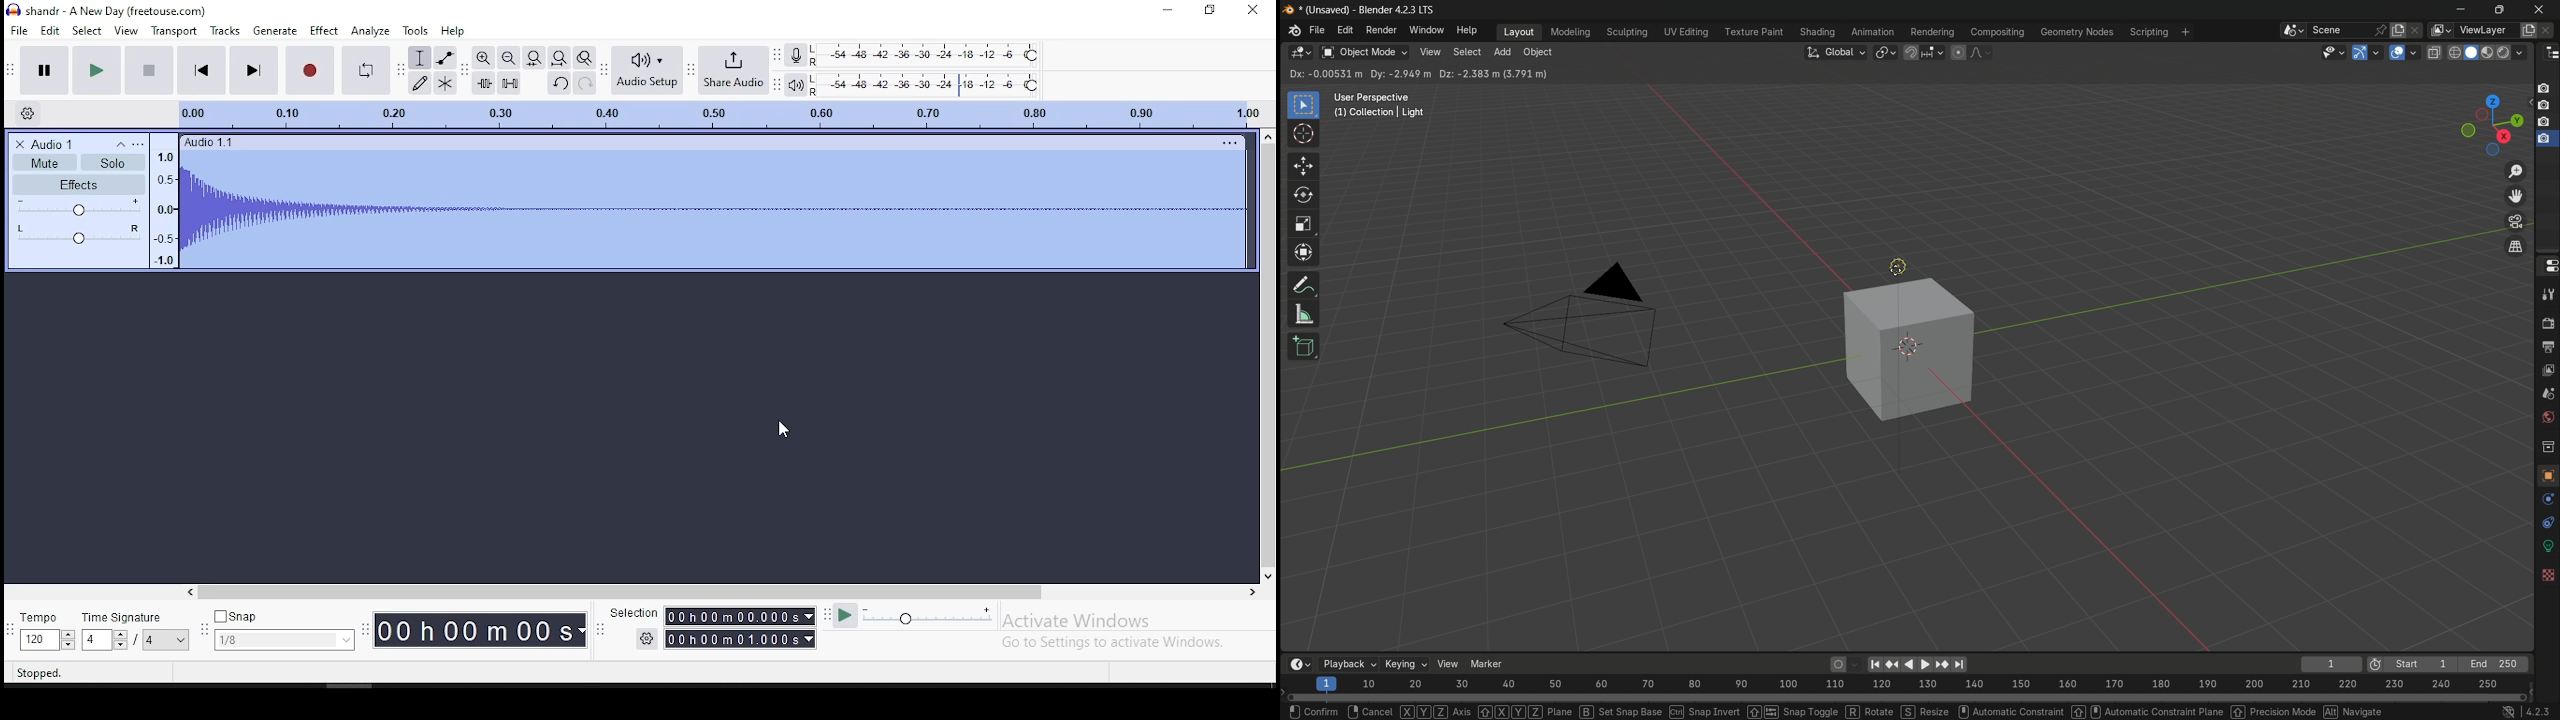  Describe the element at coordinates (2529, 30) in the screenshot. I see `add view layer` at that location.